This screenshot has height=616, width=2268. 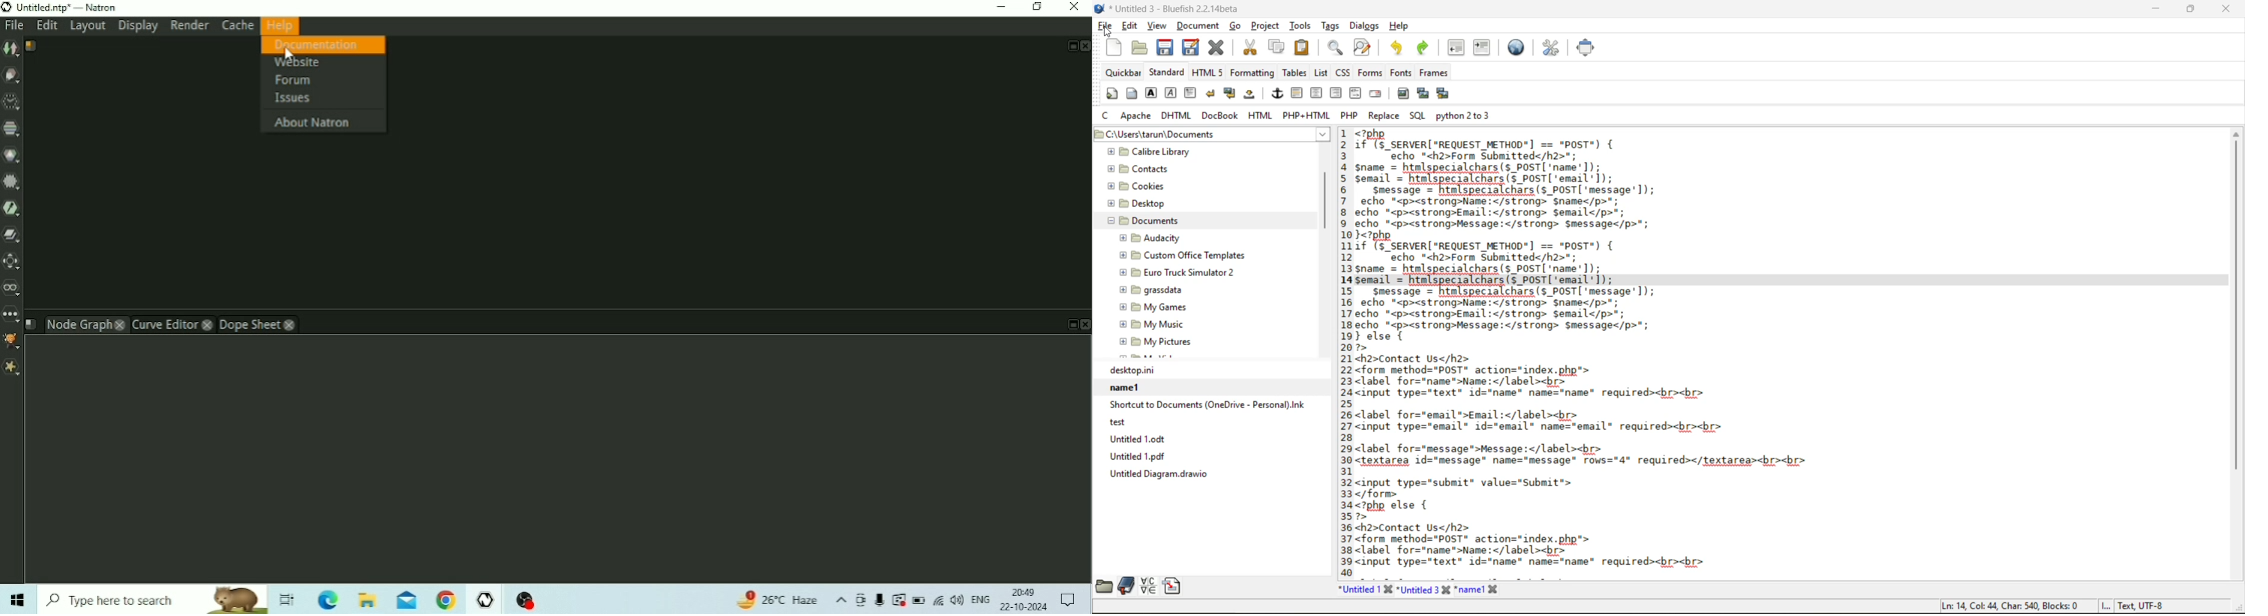 I want to click on metadata, so click(x=2053, y=606).